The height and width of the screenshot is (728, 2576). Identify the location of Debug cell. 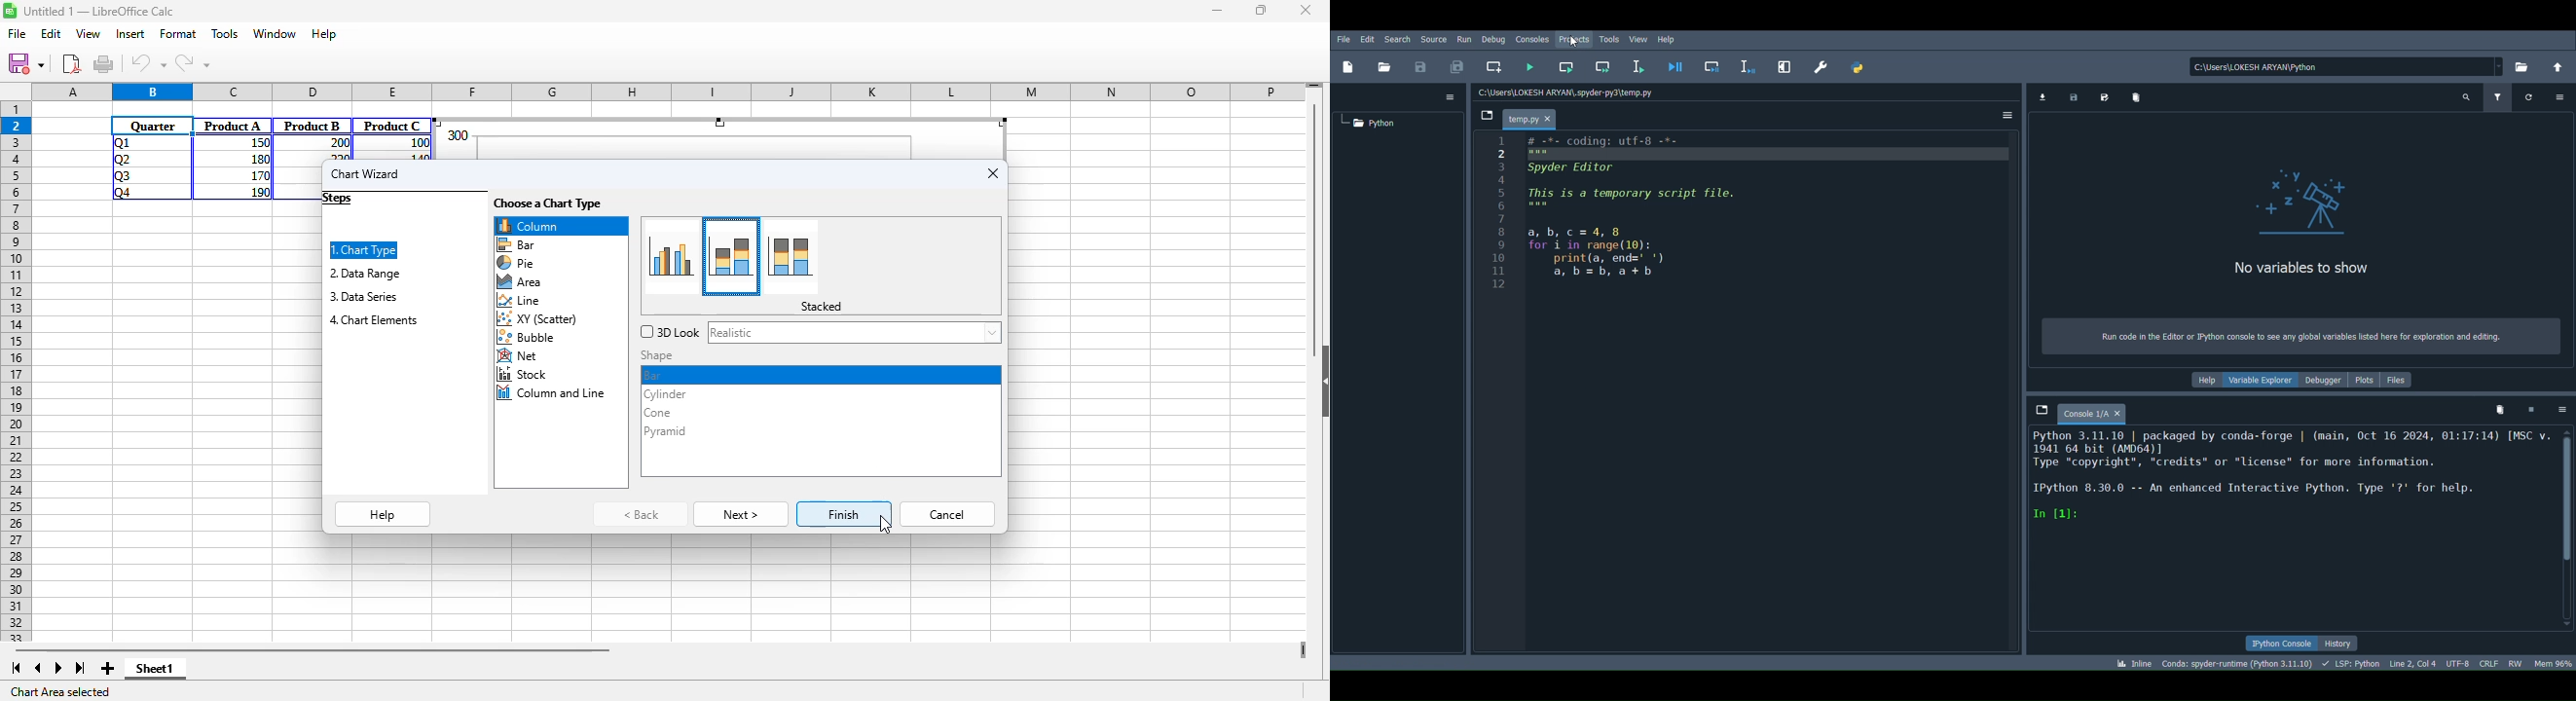
(1716, 66).